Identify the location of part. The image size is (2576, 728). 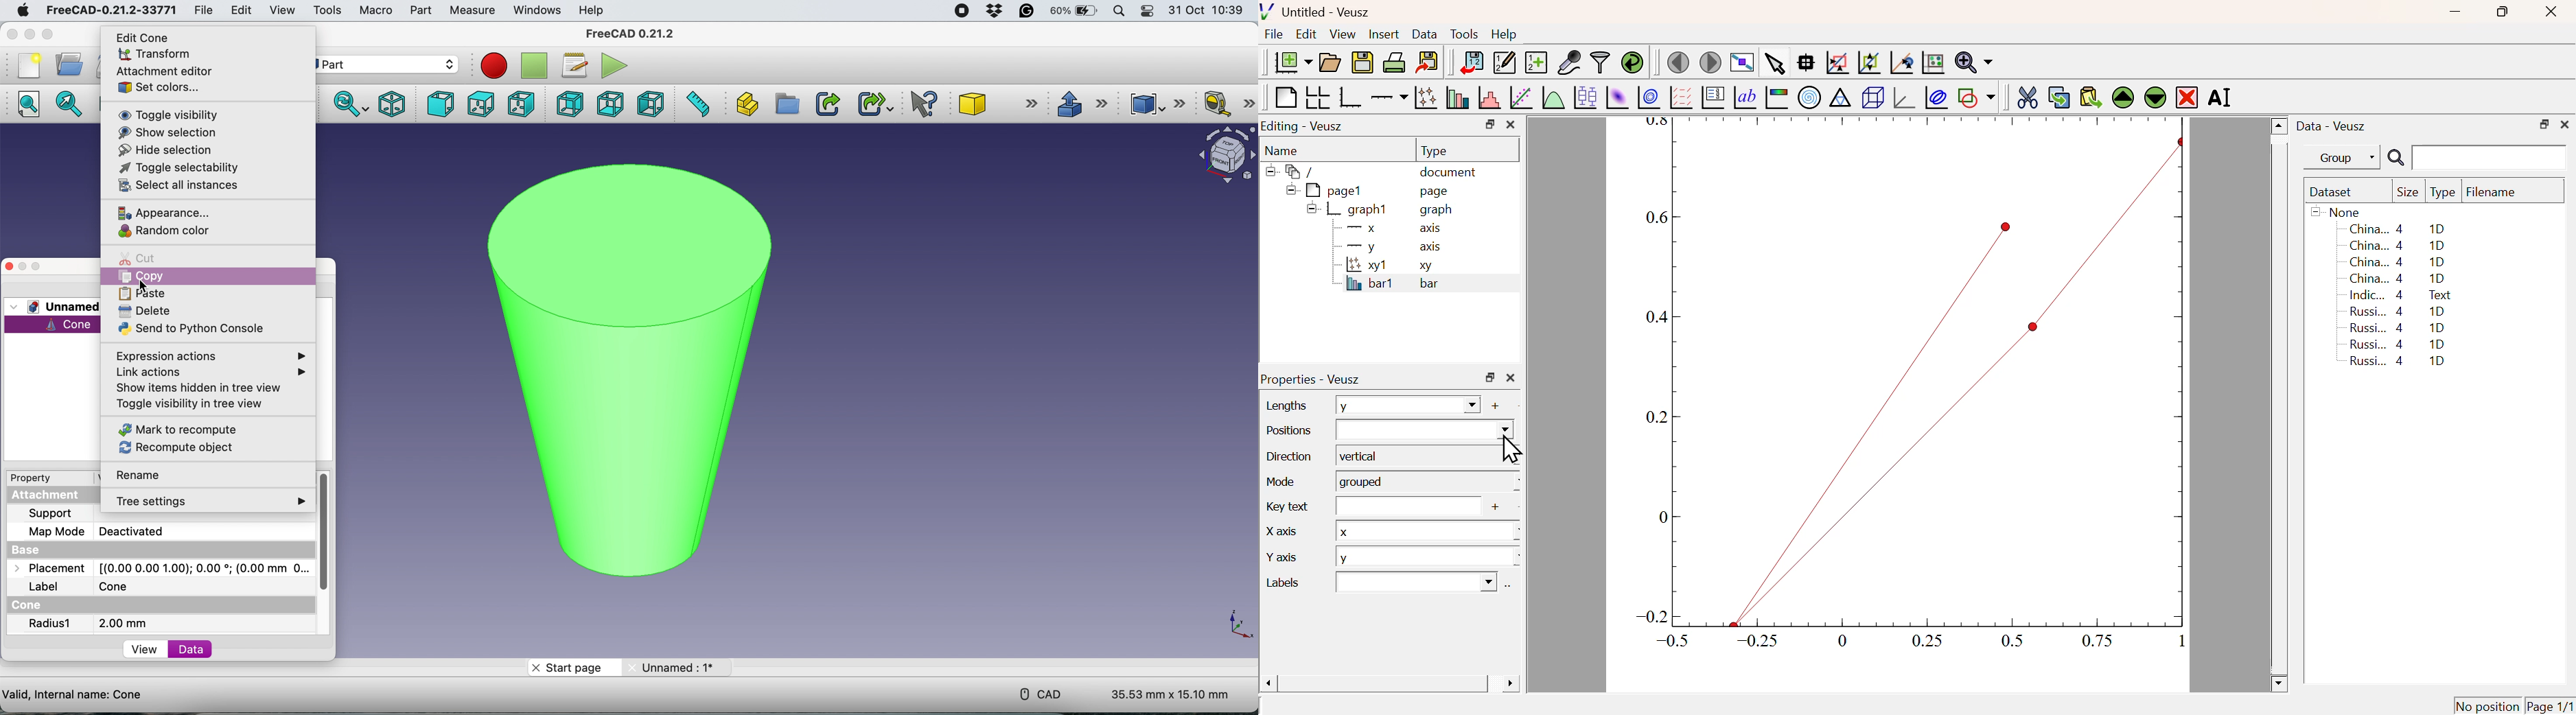
(418, 10).